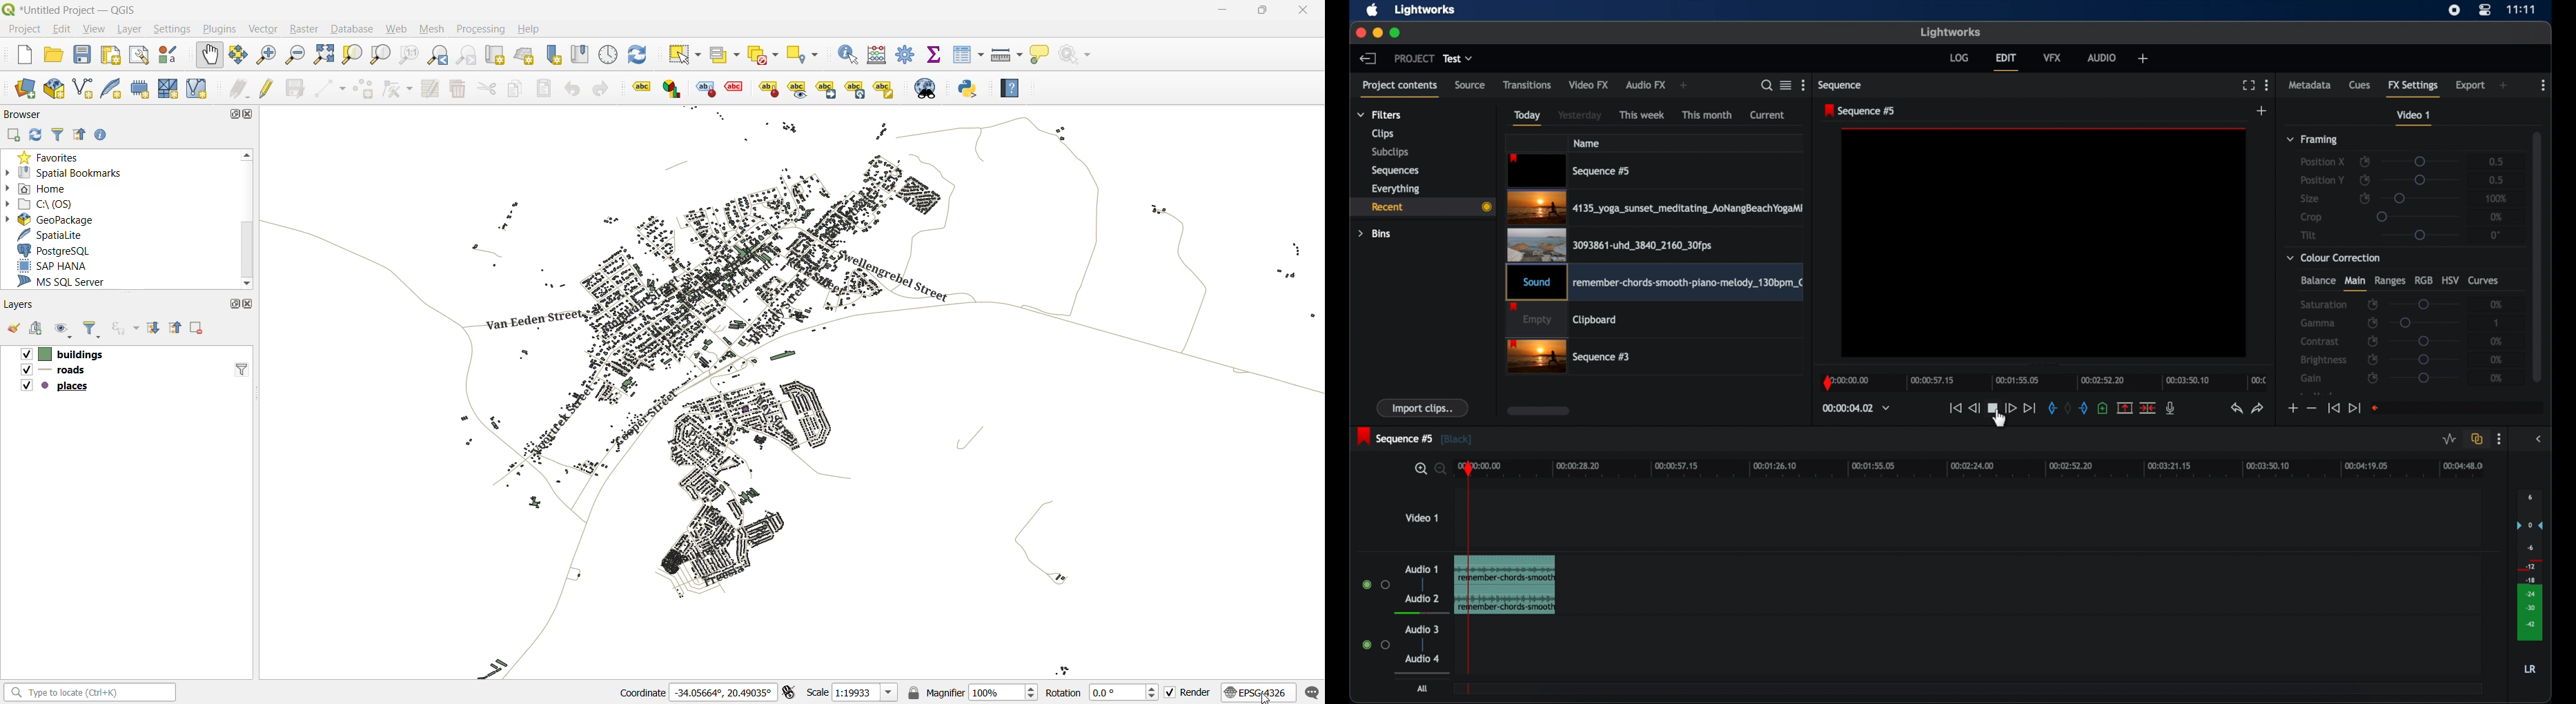 Image resolution: width=2576 pixels, height=728 pixels. I want to click on no action, so click(1079, 55).